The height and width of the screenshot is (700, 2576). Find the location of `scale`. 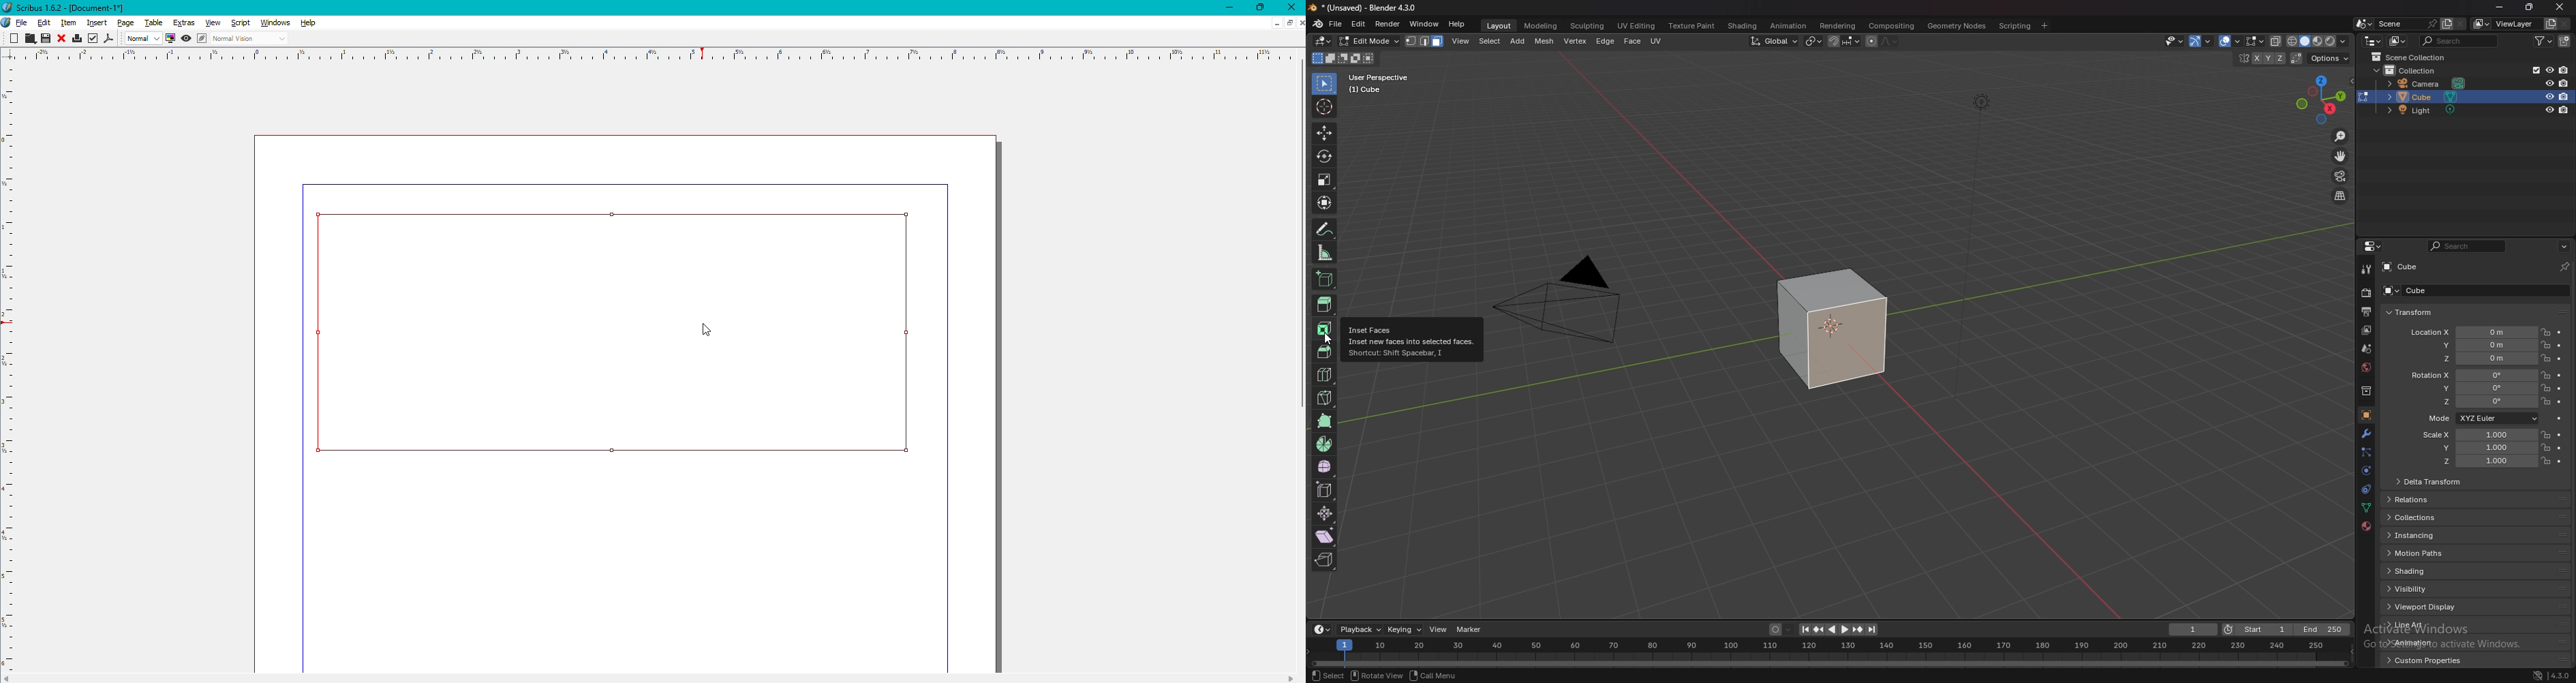

scale is located at coordinates (9, 361).